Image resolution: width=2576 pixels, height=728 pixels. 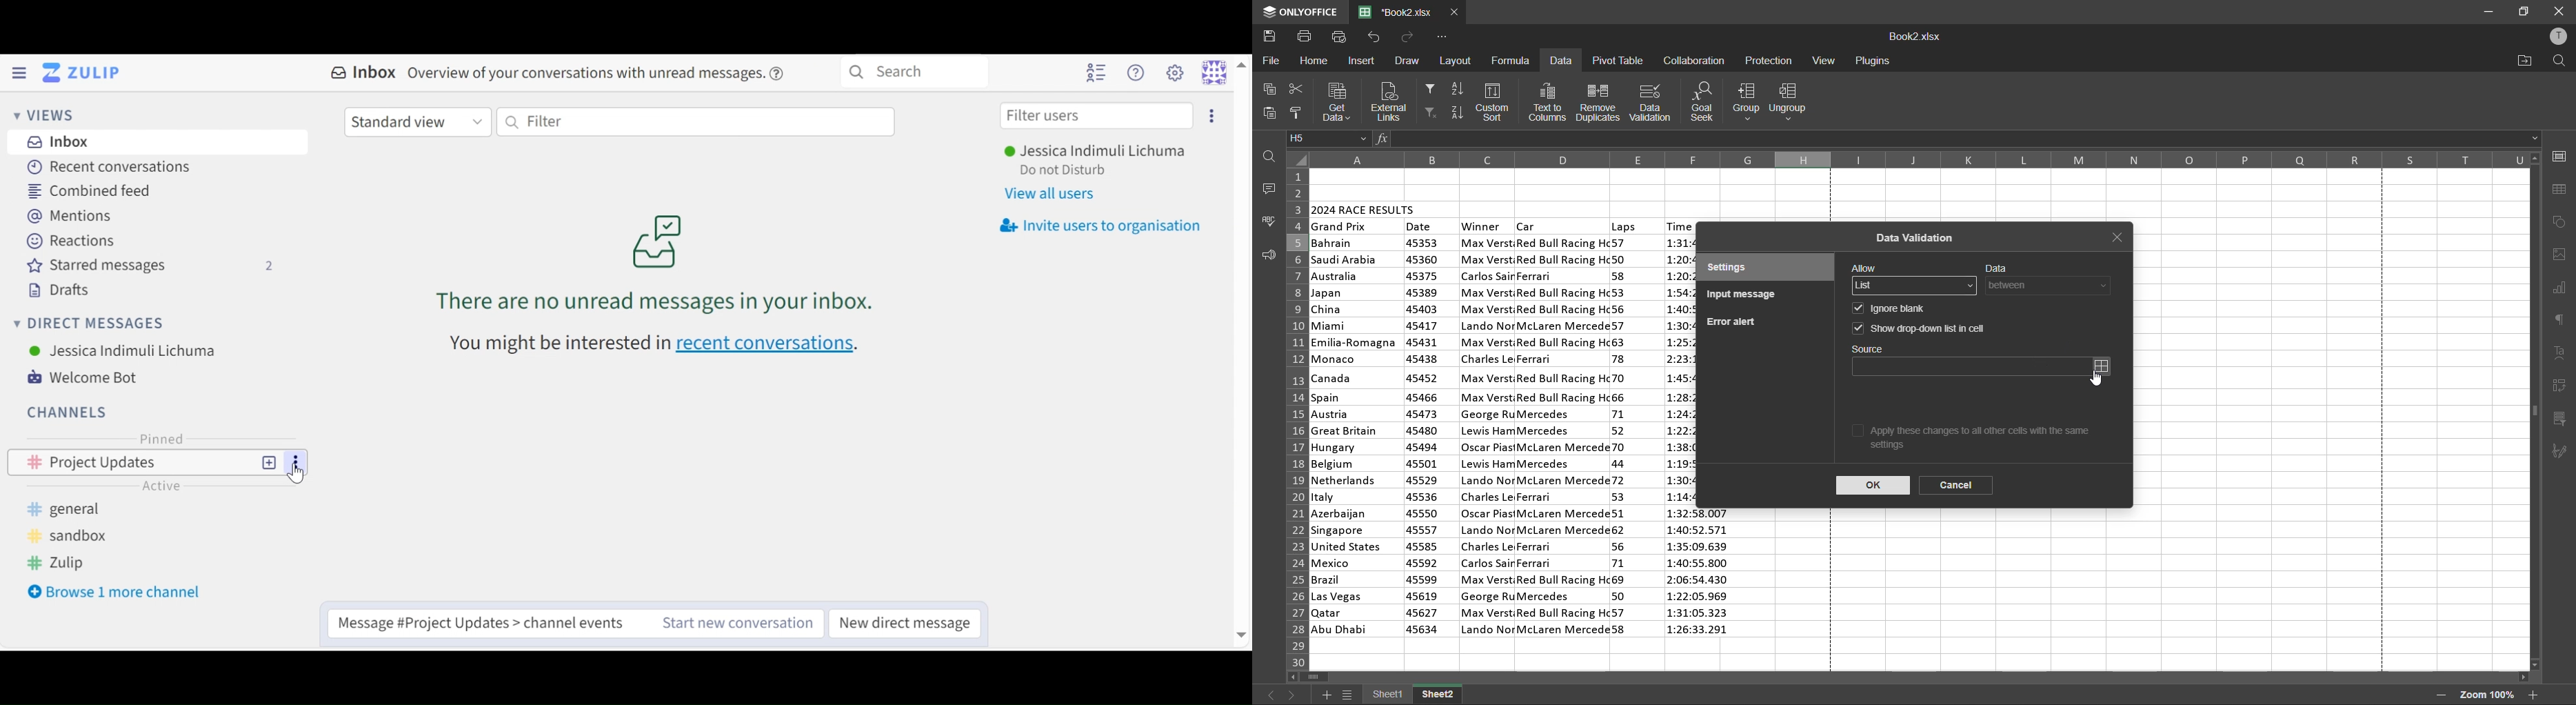 I want to click on add sheet, so click(x=1326, y=695).